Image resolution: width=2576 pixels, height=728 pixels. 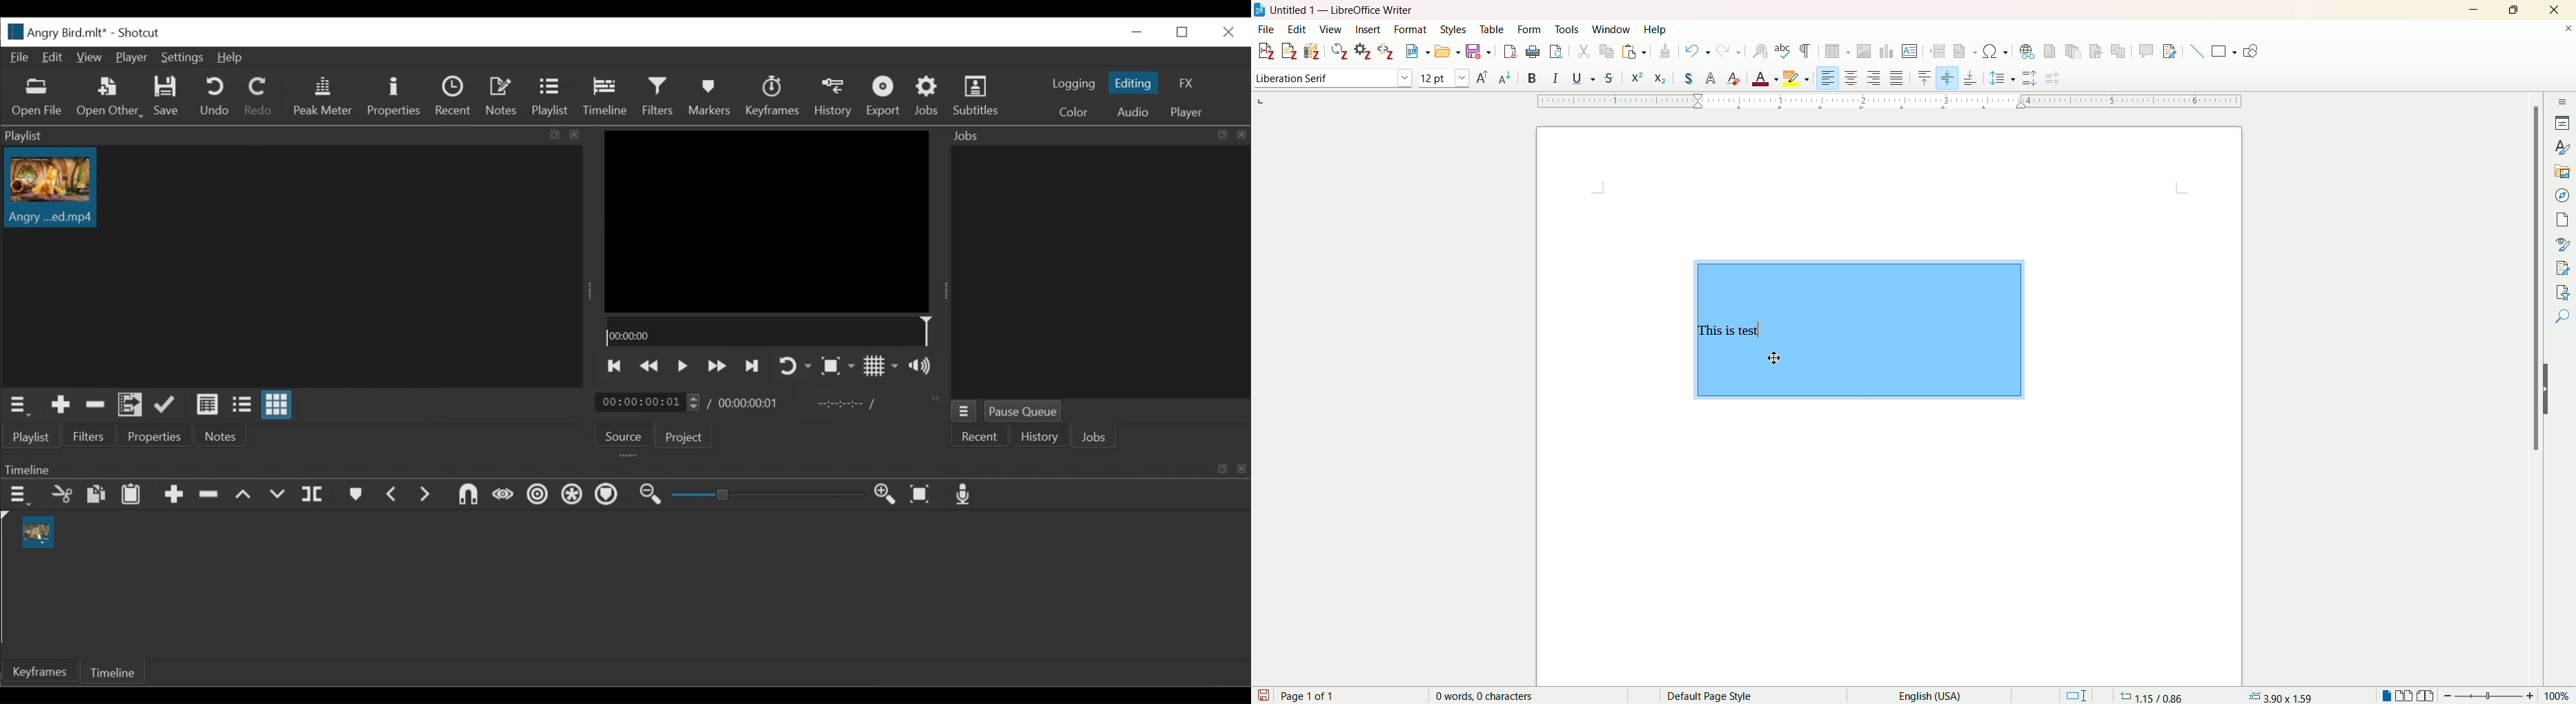 I want to click on insert comment, so click(x=2145, y=51).